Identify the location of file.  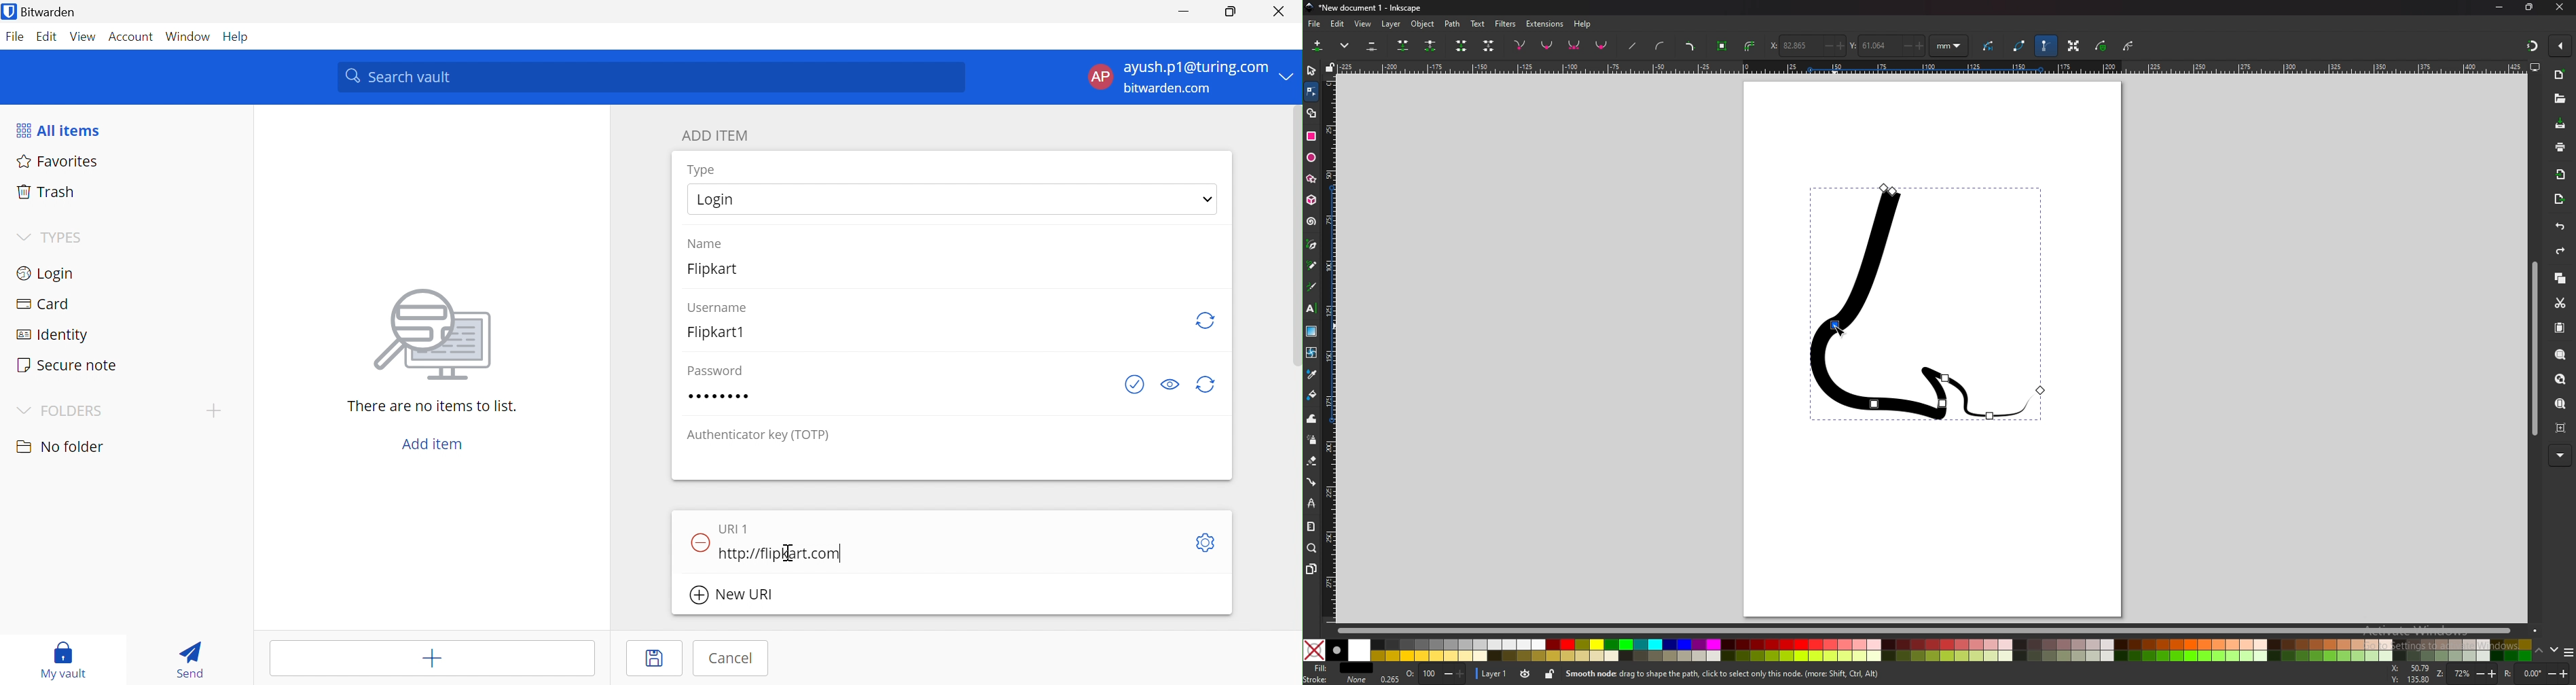
(1315, 23).